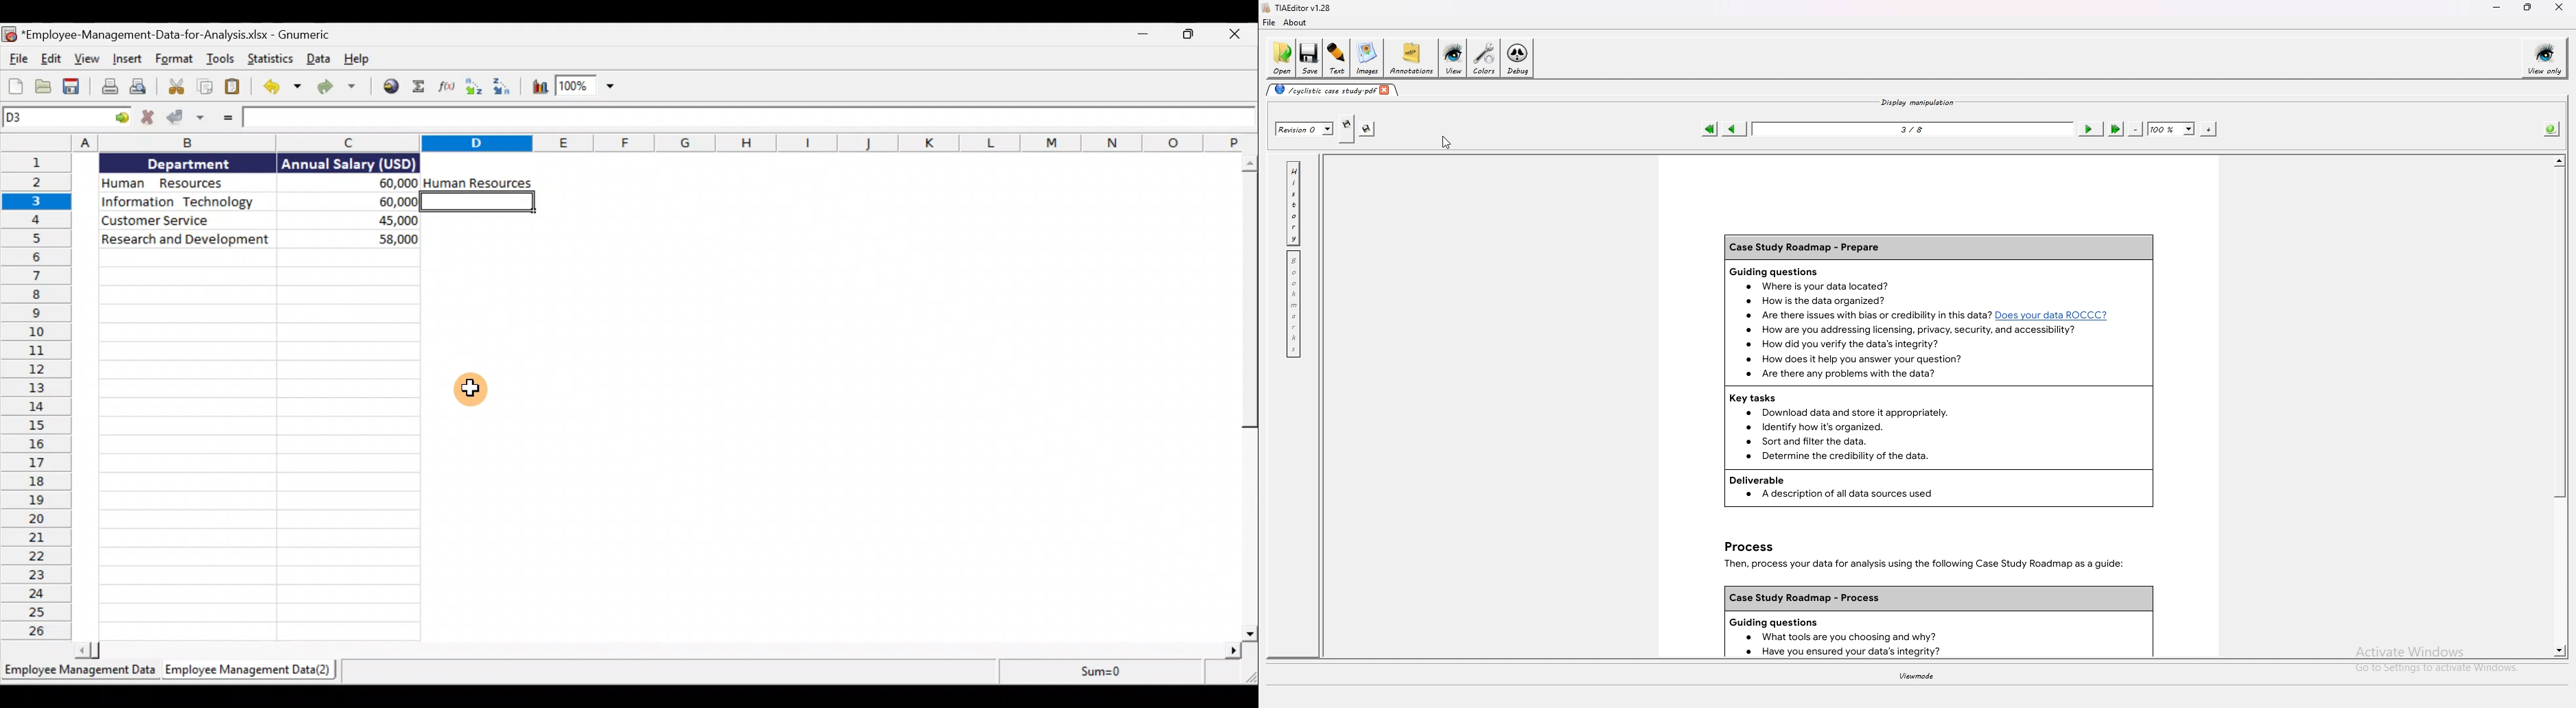 The height and width of the screenshot is (728, 2576). I want to click on Print the current file, so click(106, 88).